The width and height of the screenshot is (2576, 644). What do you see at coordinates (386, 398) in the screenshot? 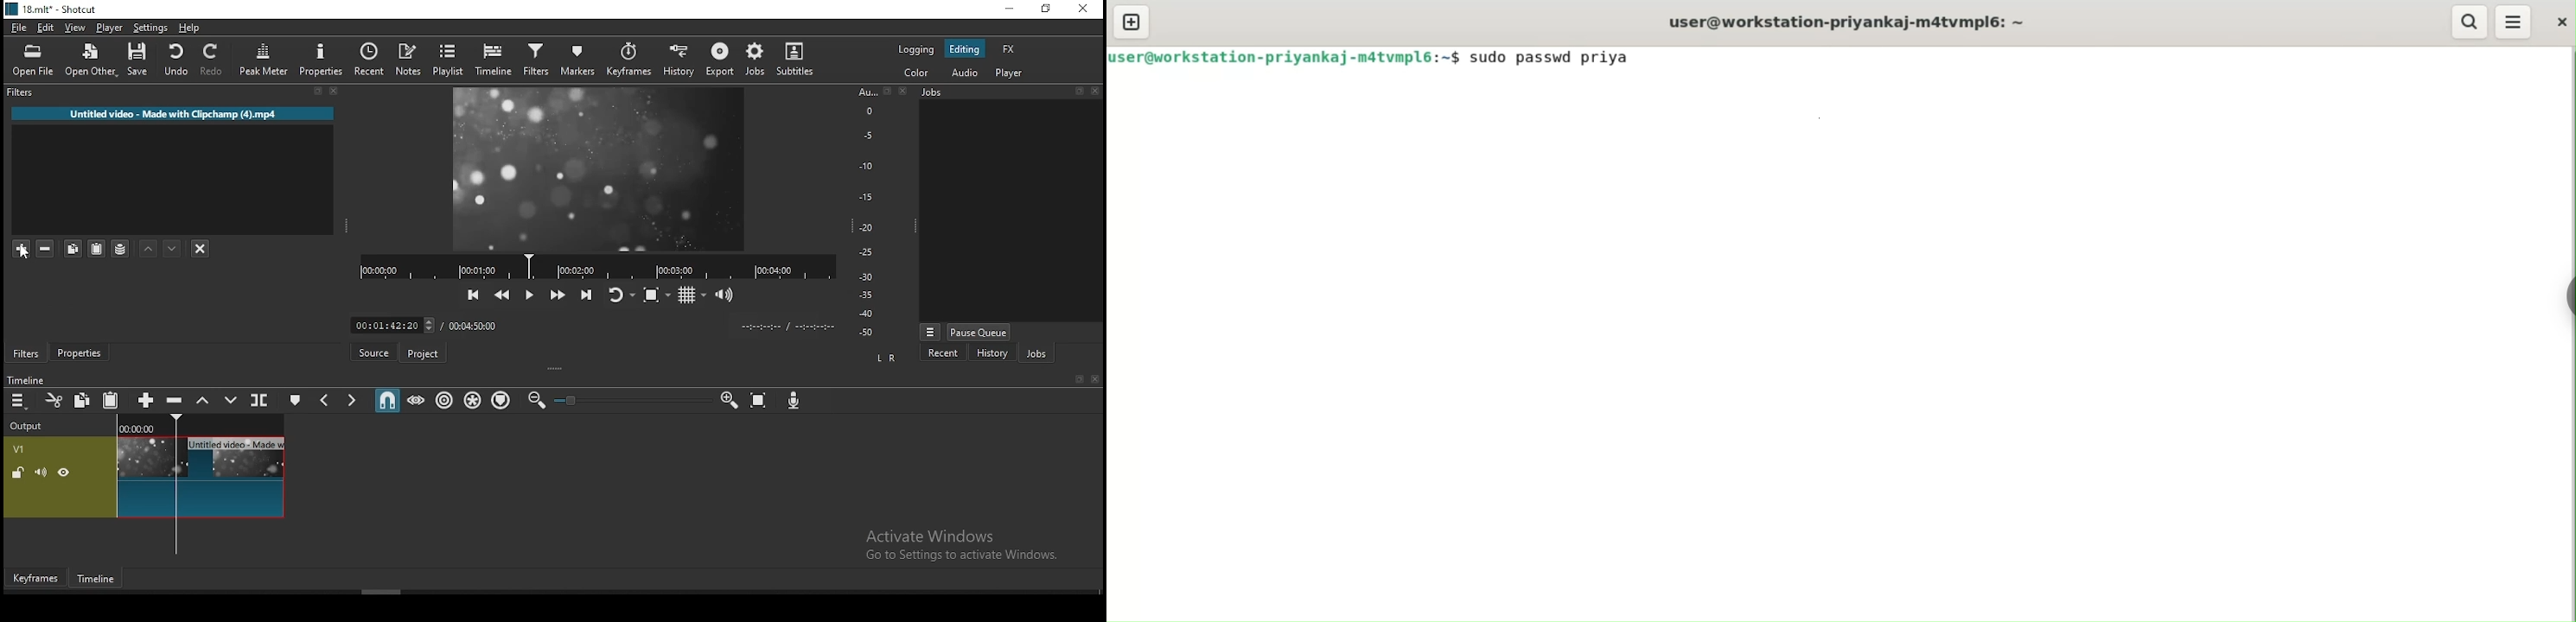
I see `snap` at bounding box center [386, 398].